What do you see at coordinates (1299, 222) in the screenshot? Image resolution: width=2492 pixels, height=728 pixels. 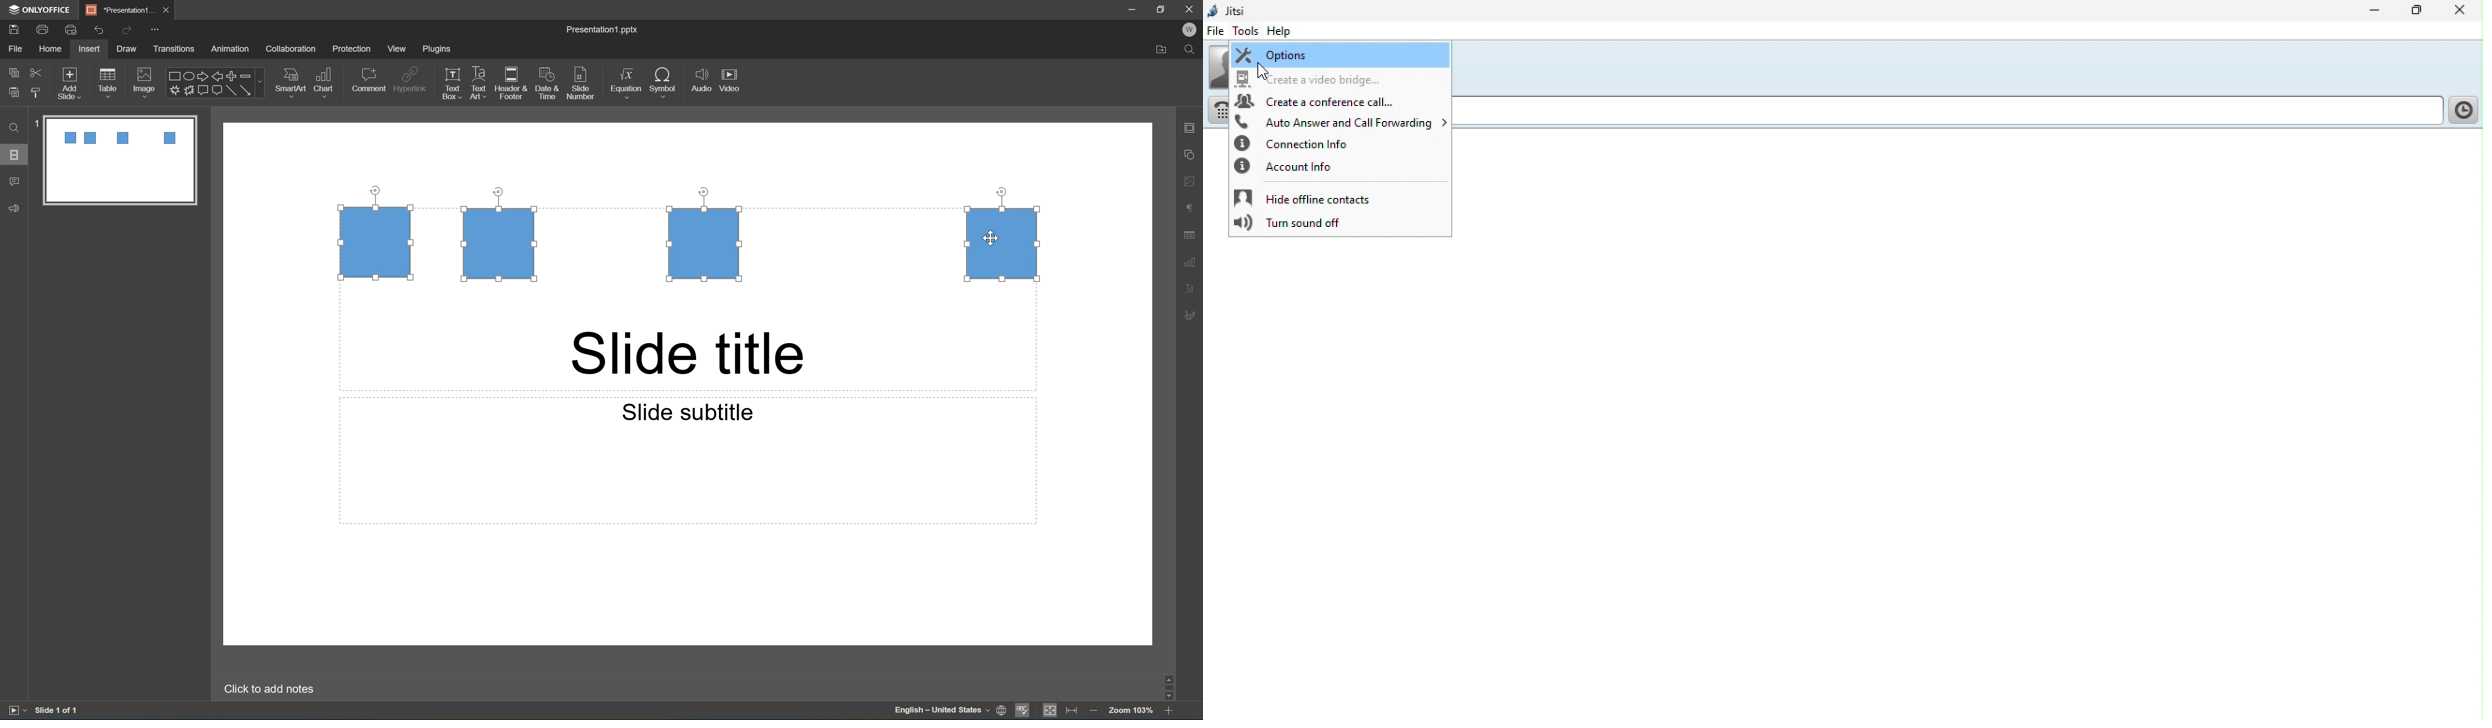 I see `Turn sound off` at bounding box center [1299, 222].